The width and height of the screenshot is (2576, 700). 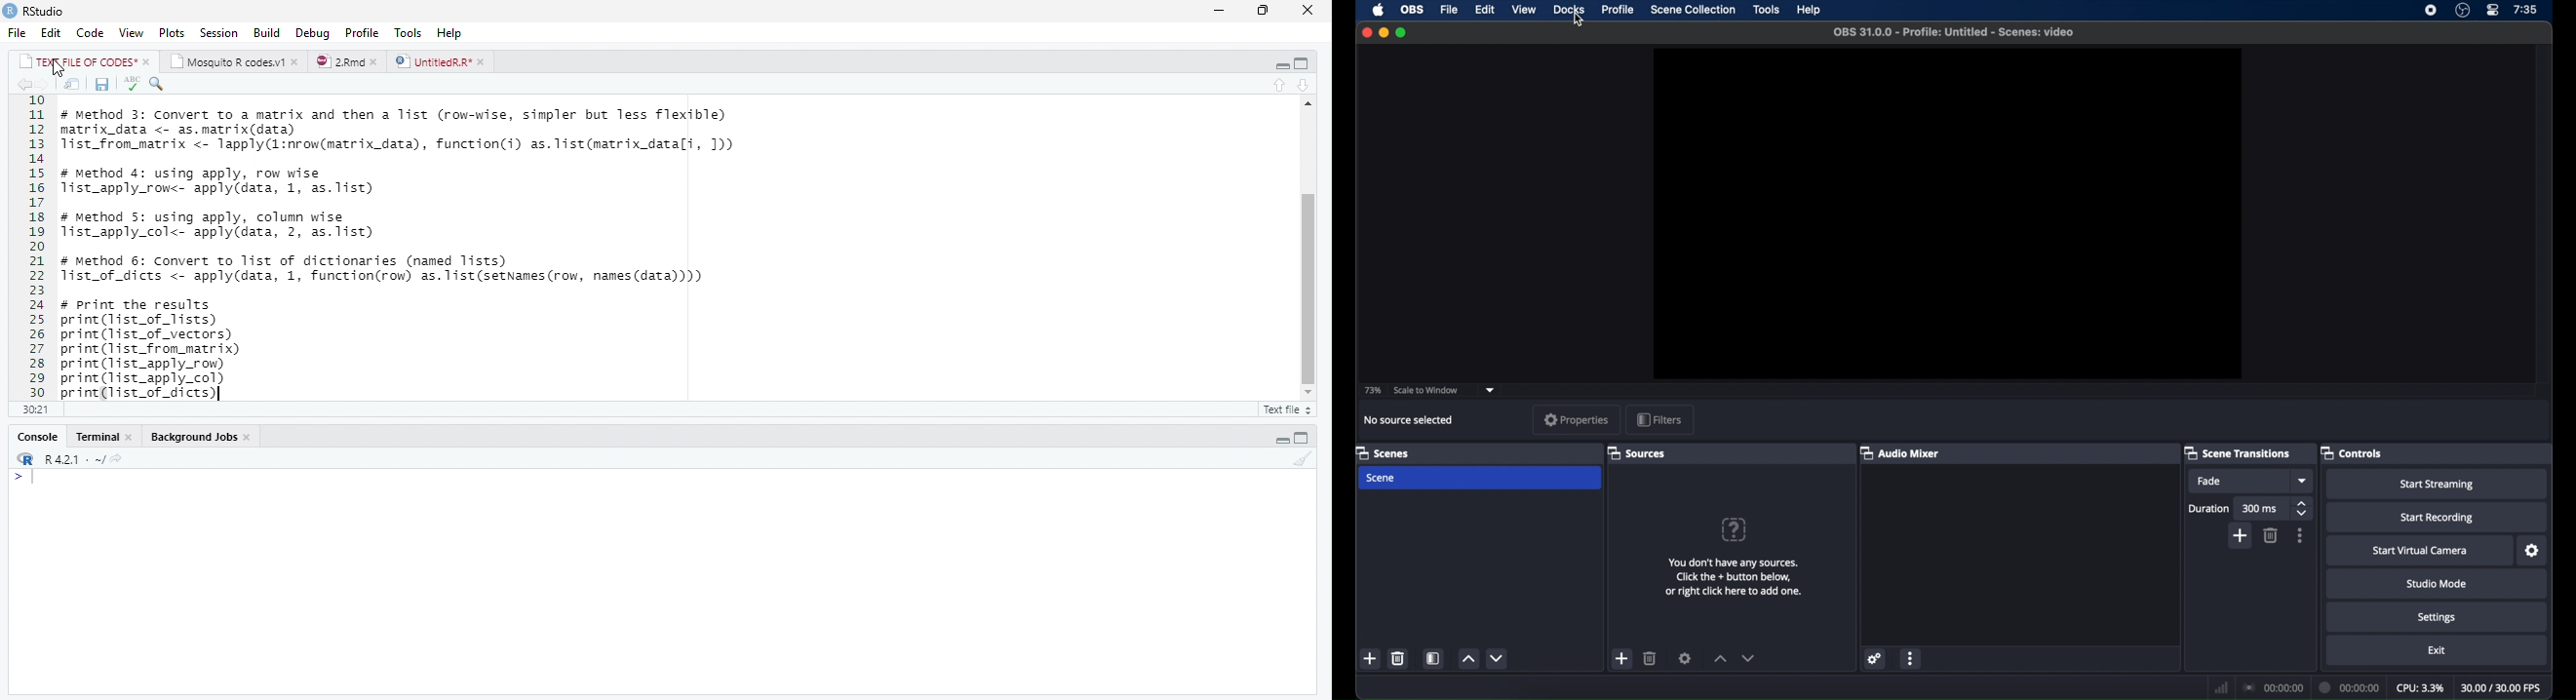 I want to click on Hide, so click(x=1279, y=64).